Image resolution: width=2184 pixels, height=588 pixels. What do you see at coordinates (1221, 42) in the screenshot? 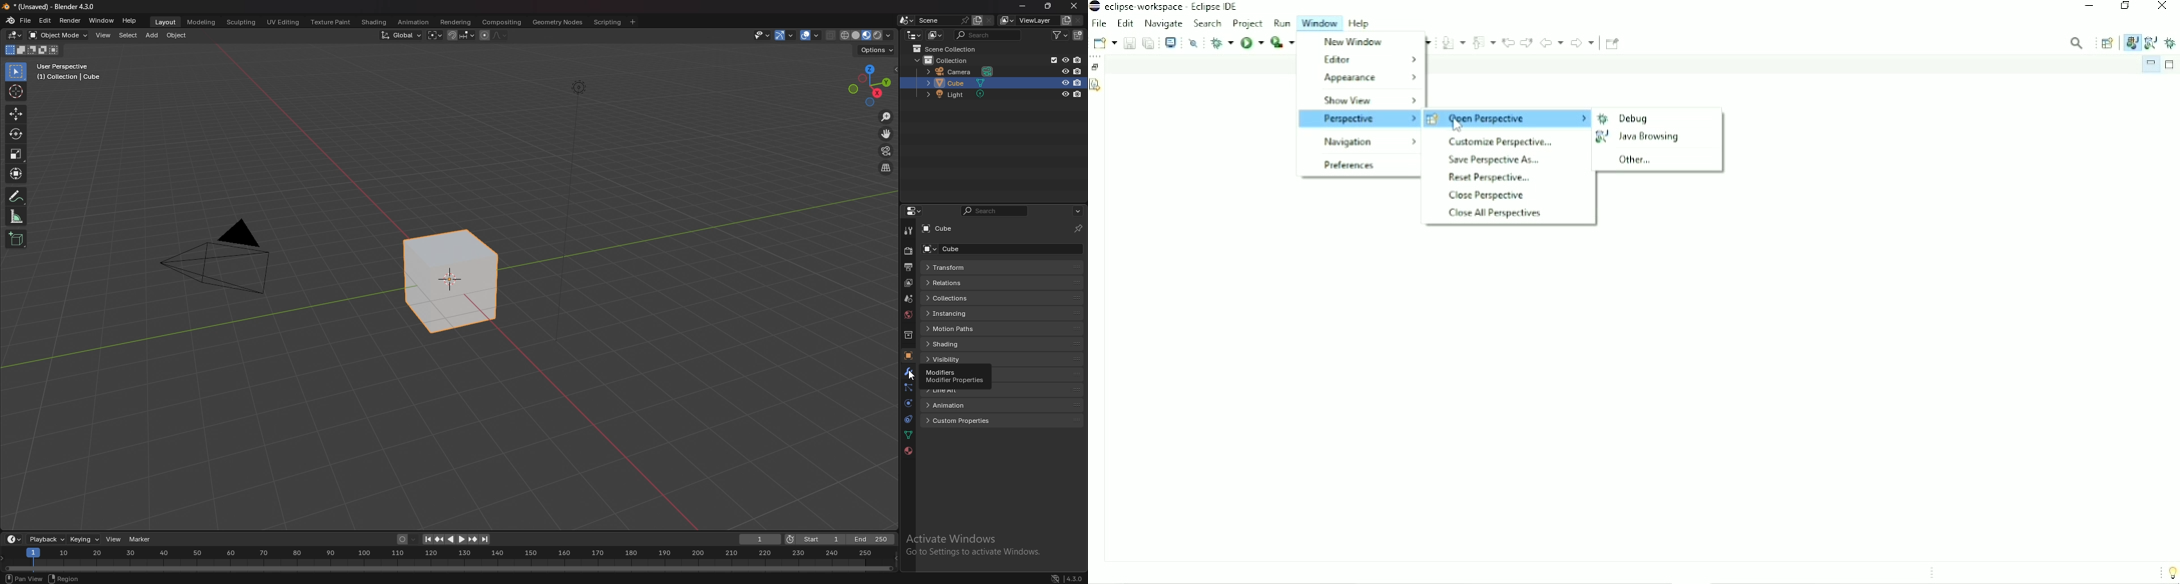
I see `Debug` at bounding box center [1221, 42].